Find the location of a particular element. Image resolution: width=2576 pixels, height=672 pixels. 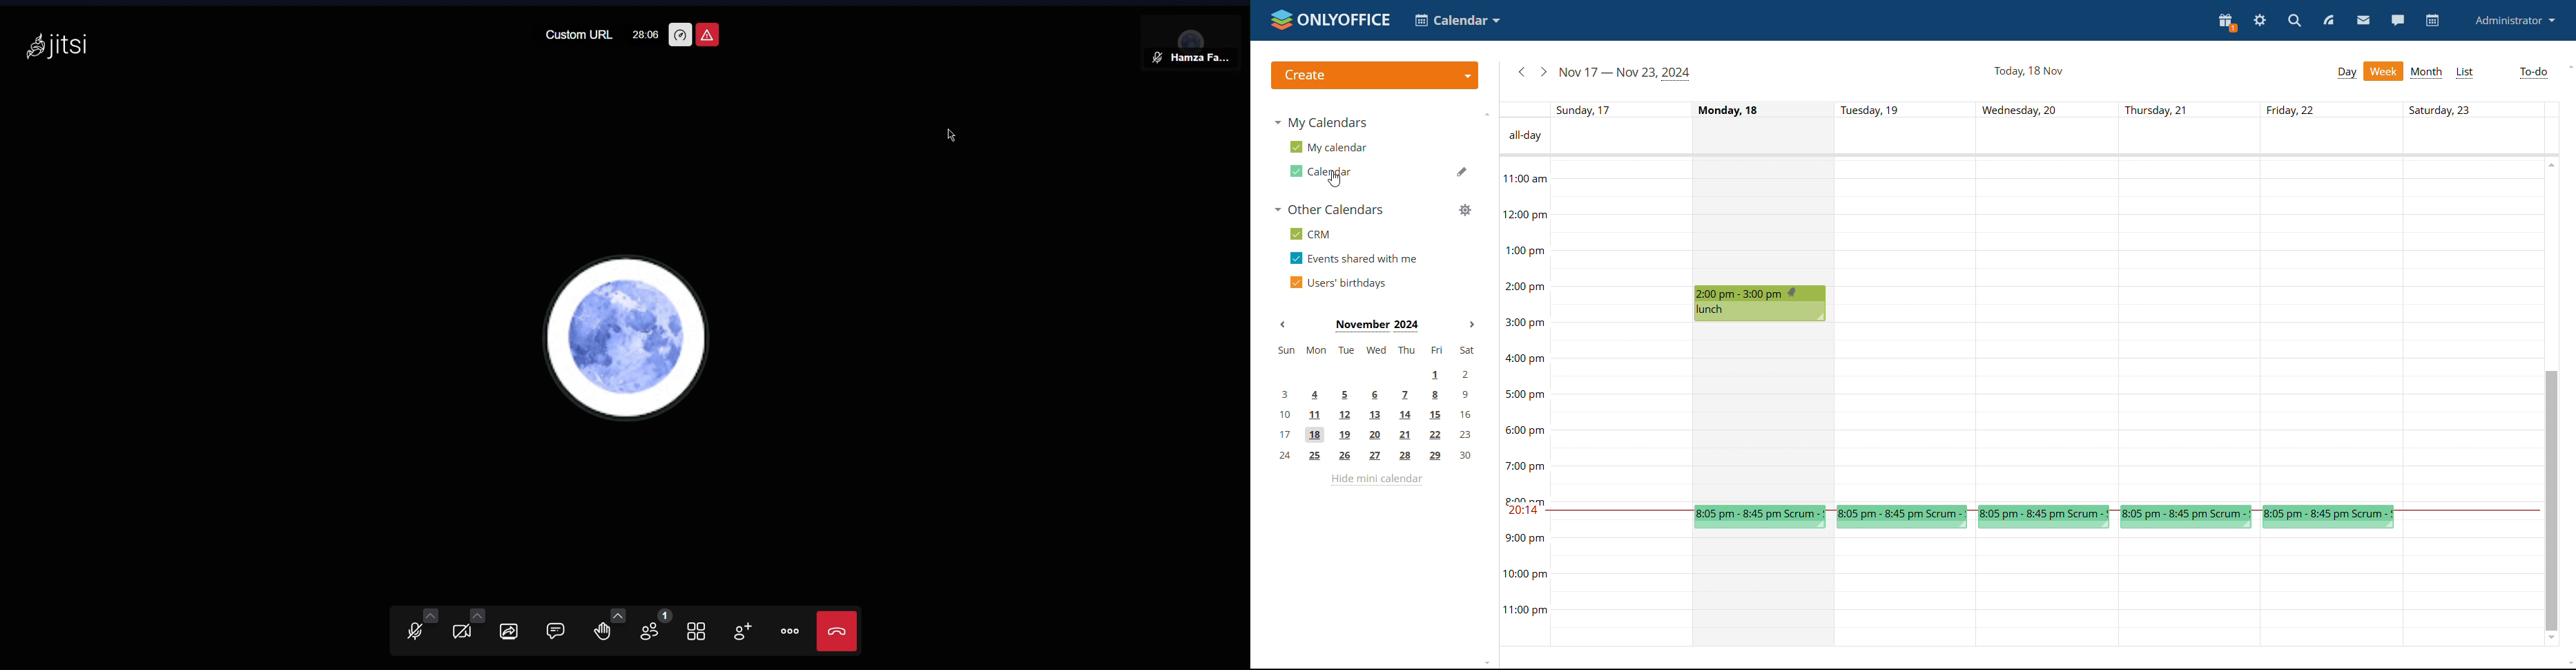

previous month is located at coordinates (1522, 73).